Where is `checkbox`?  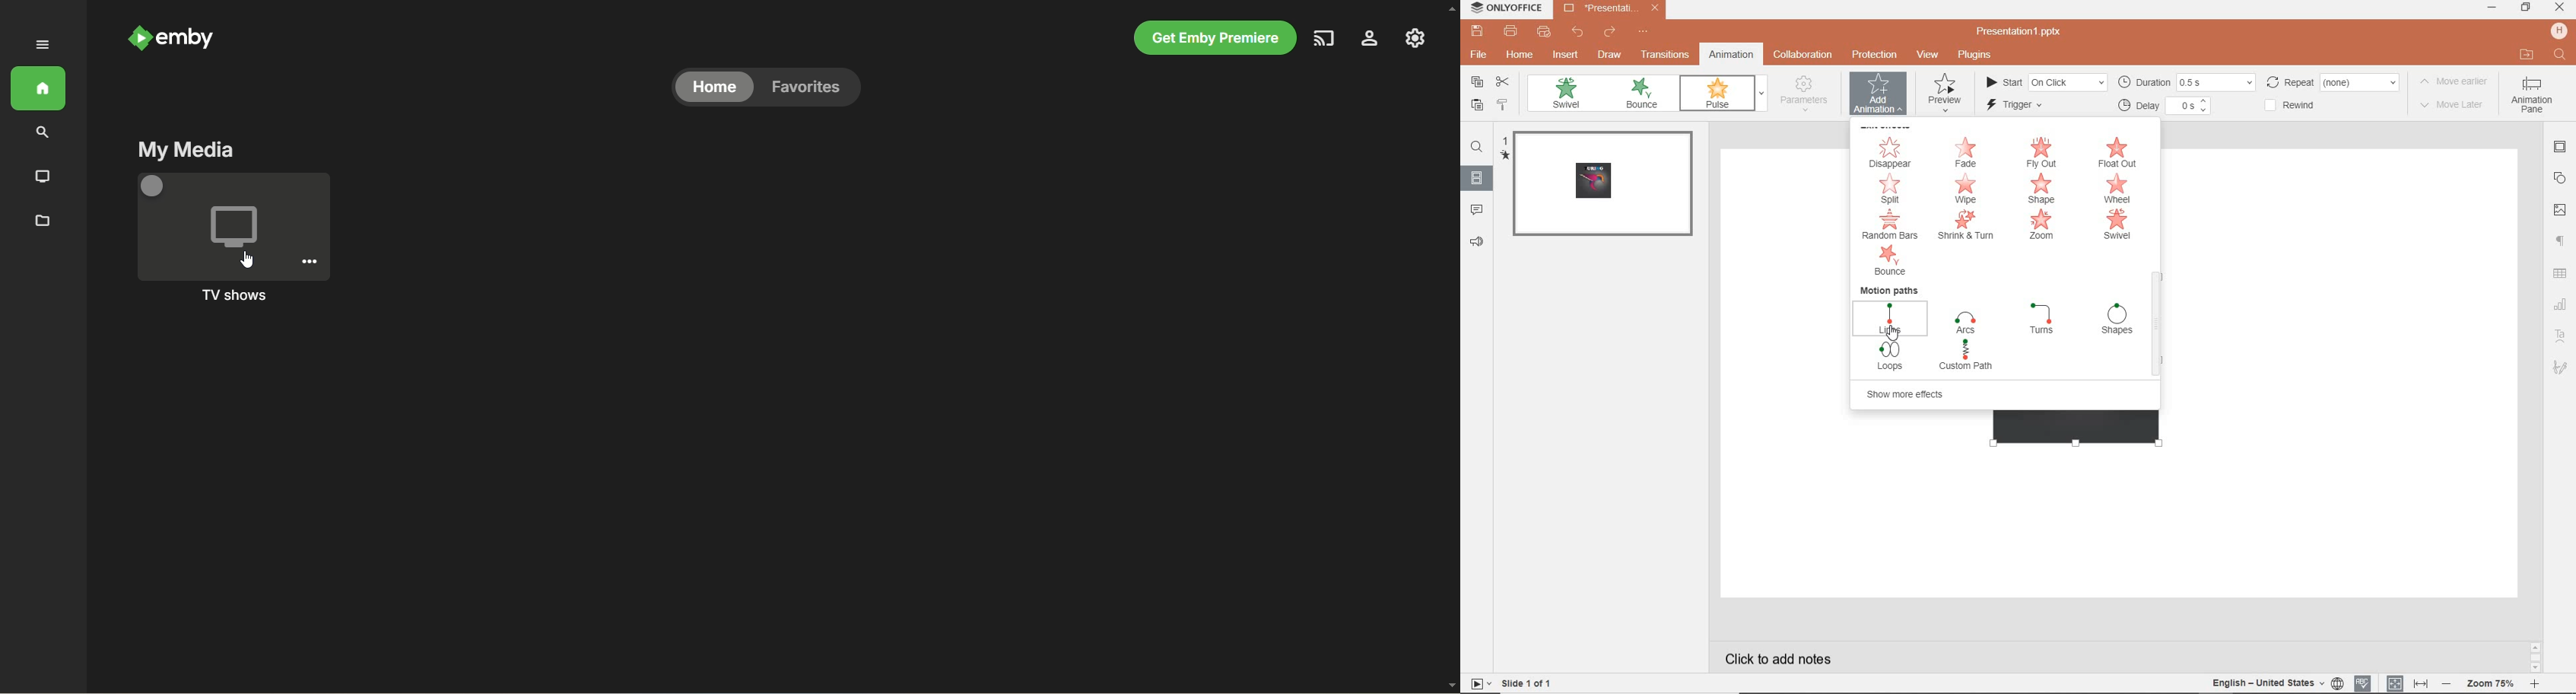 checkbox is located at coordinates (2268, 106).